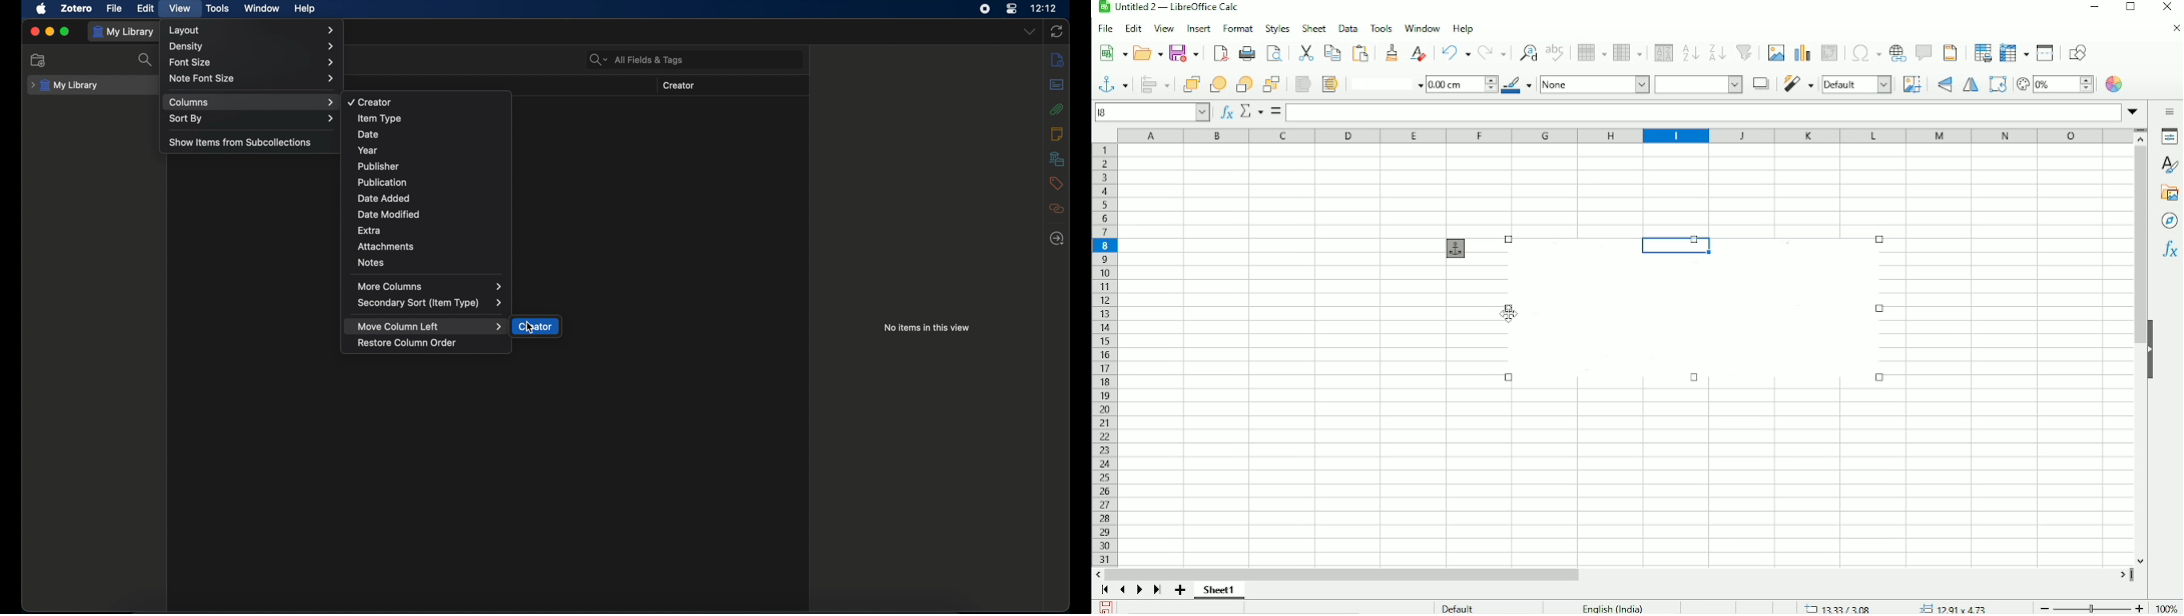 The image size is (2184, 616). Describe the element at coordinates (2082, 52) in the screenshot. I see `Show Draw functions ` at that location.